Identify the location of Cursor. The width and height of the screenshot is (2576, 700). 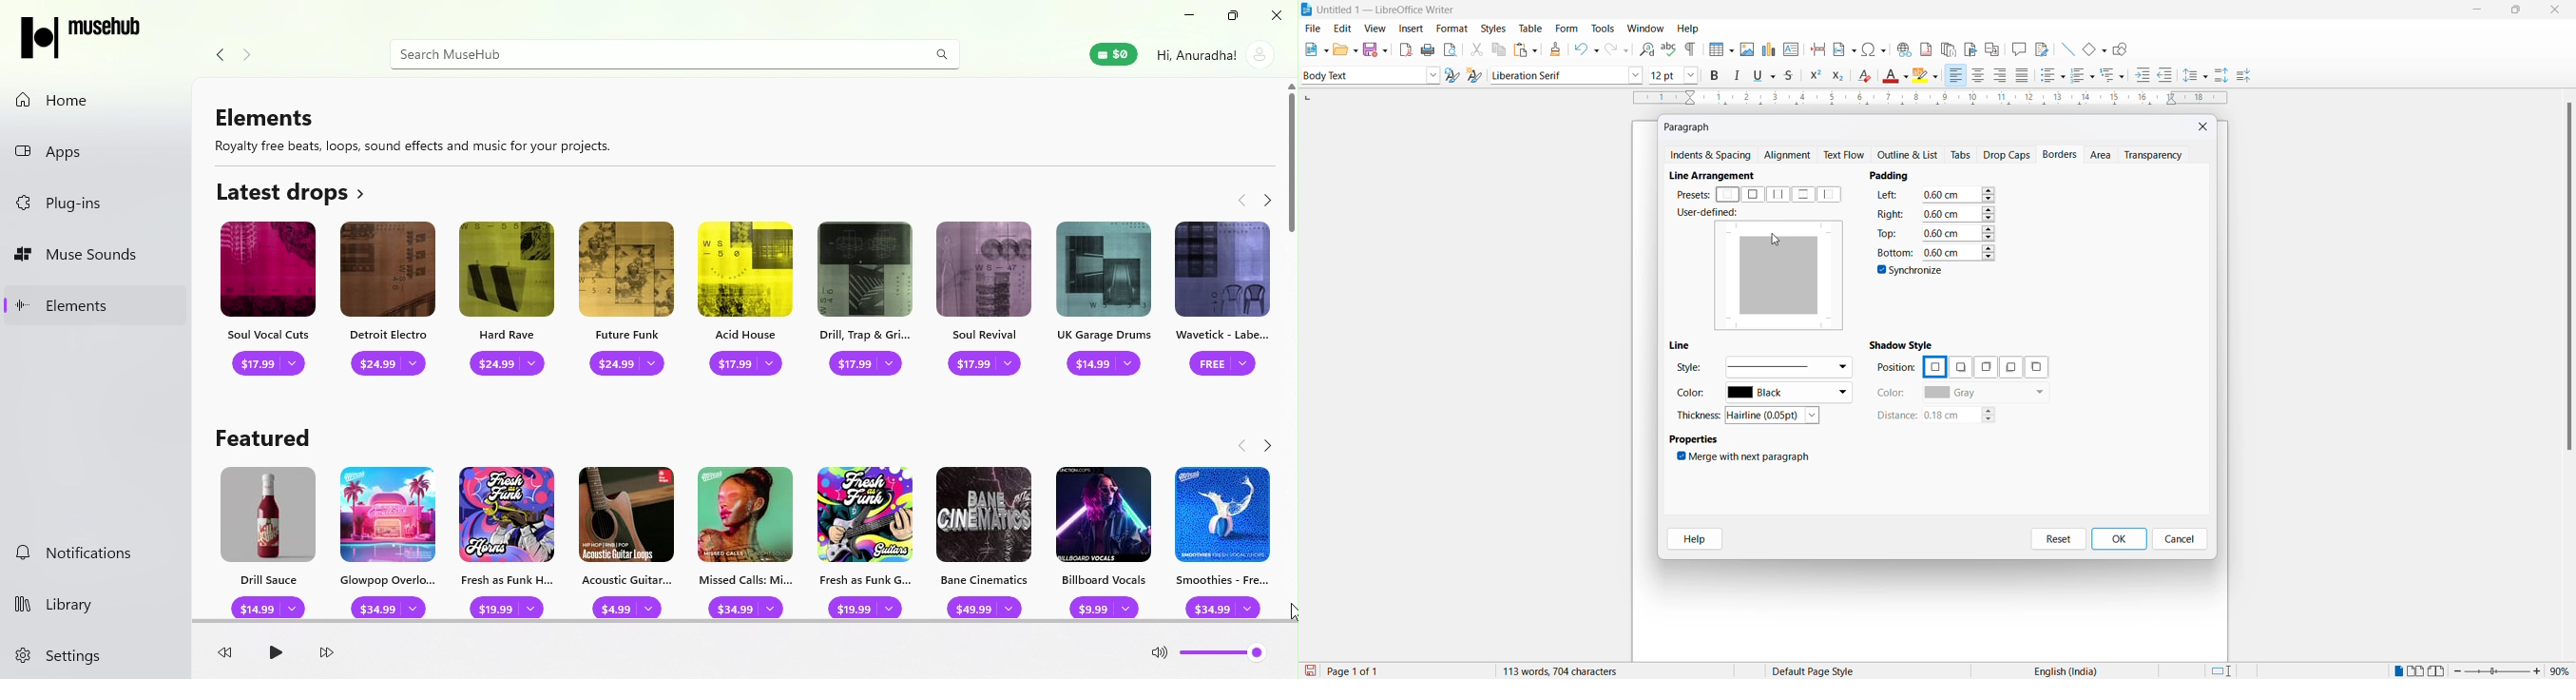
(1285, 614).